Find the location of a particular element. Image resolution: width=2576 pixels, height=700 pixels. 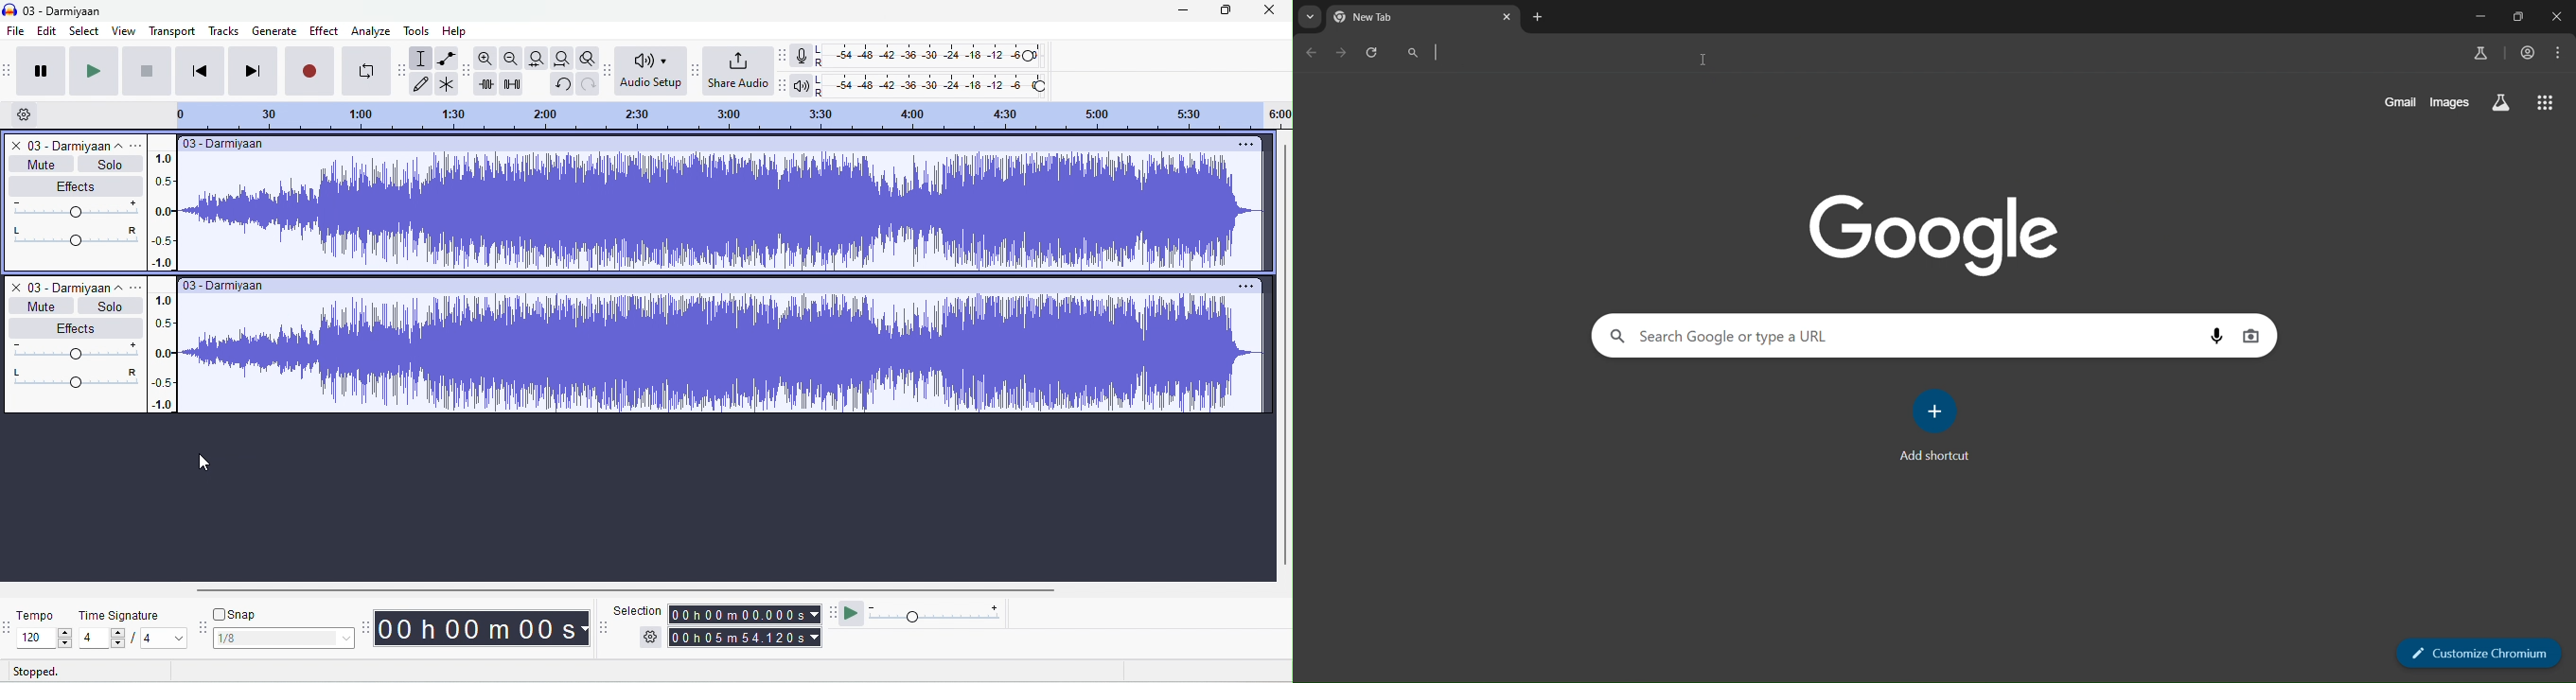

search labs is located at coordinates (2481, 55).